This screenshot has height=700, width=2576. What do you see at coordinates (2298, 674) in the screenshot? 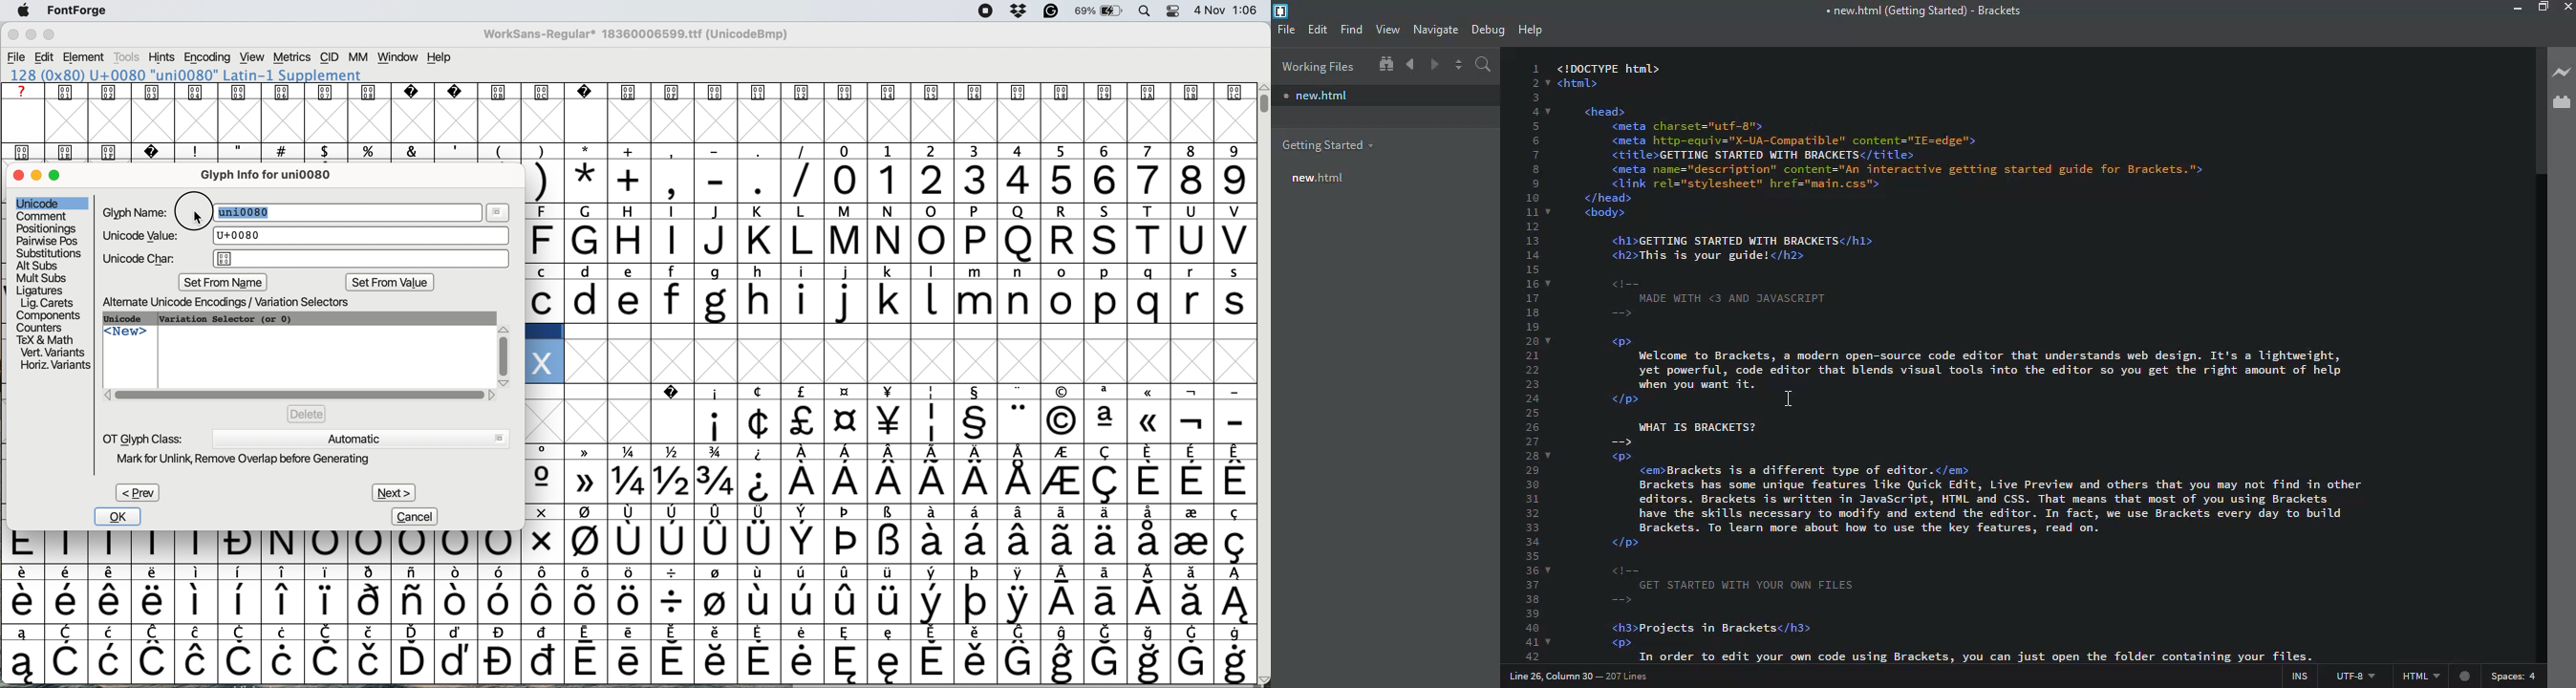
I see `ins` at bounding box center [2298, 674].